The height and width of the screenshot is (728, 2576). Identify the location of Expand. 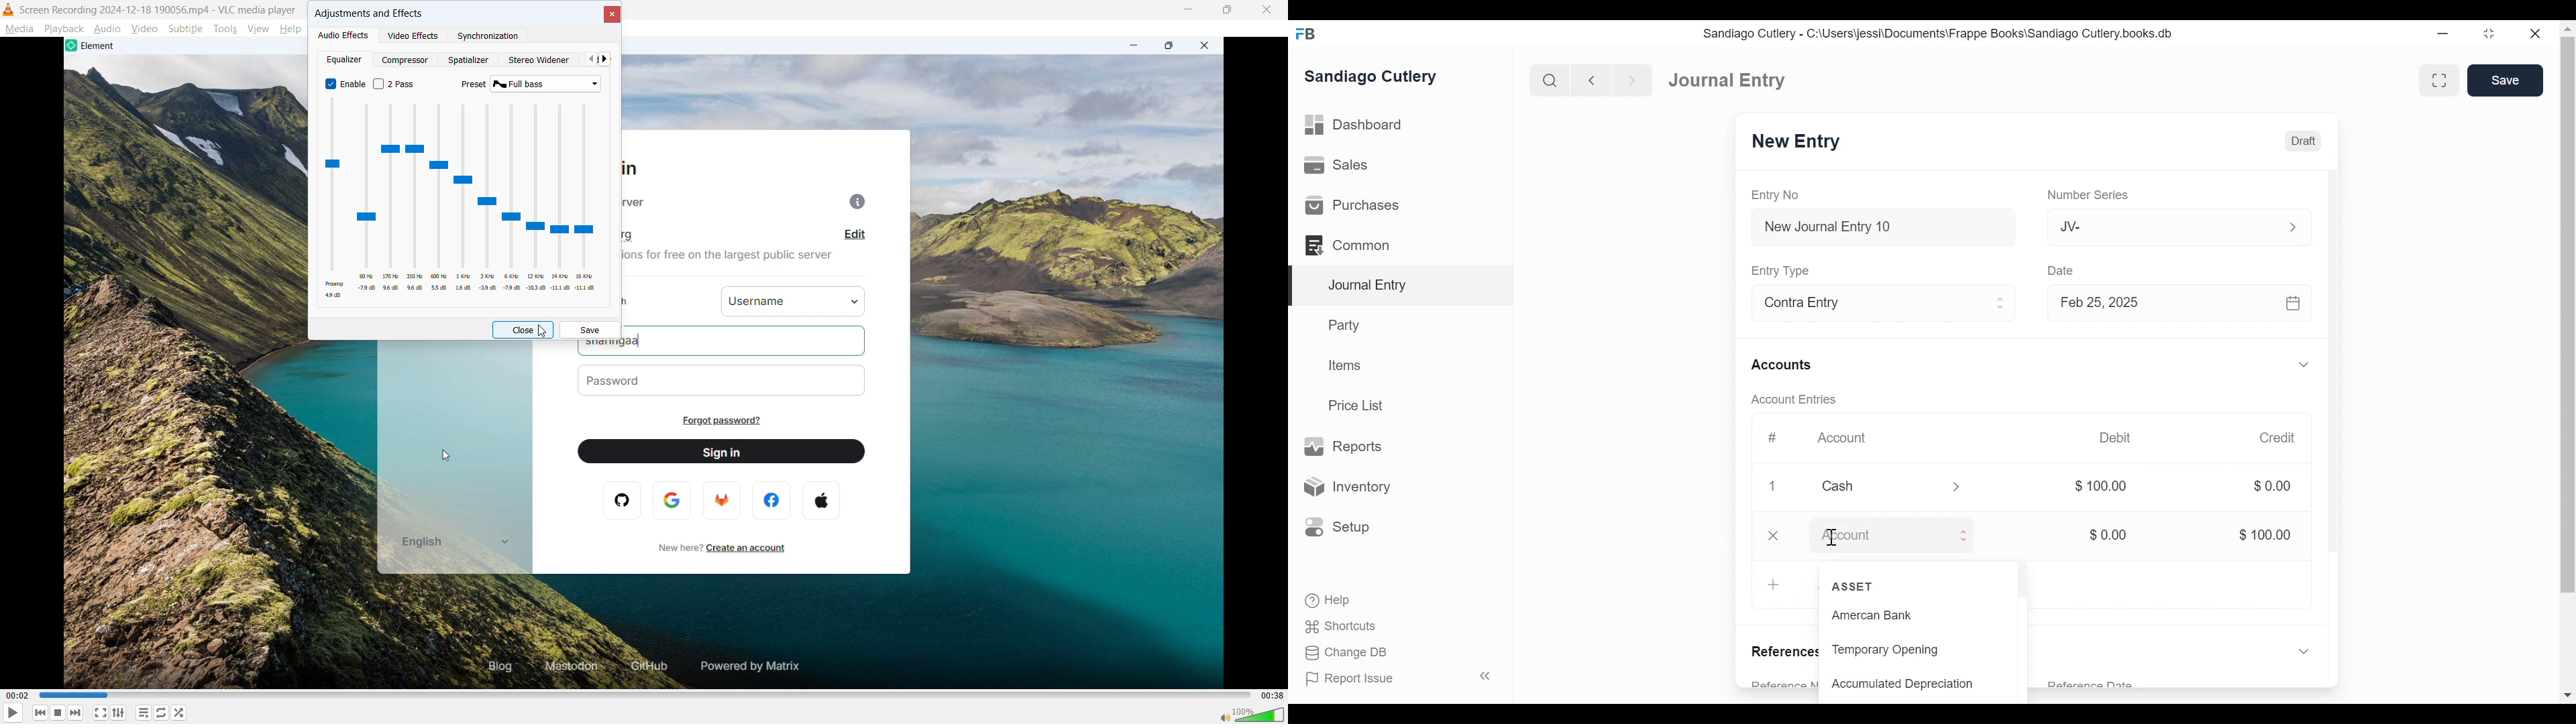
(2291, 225).